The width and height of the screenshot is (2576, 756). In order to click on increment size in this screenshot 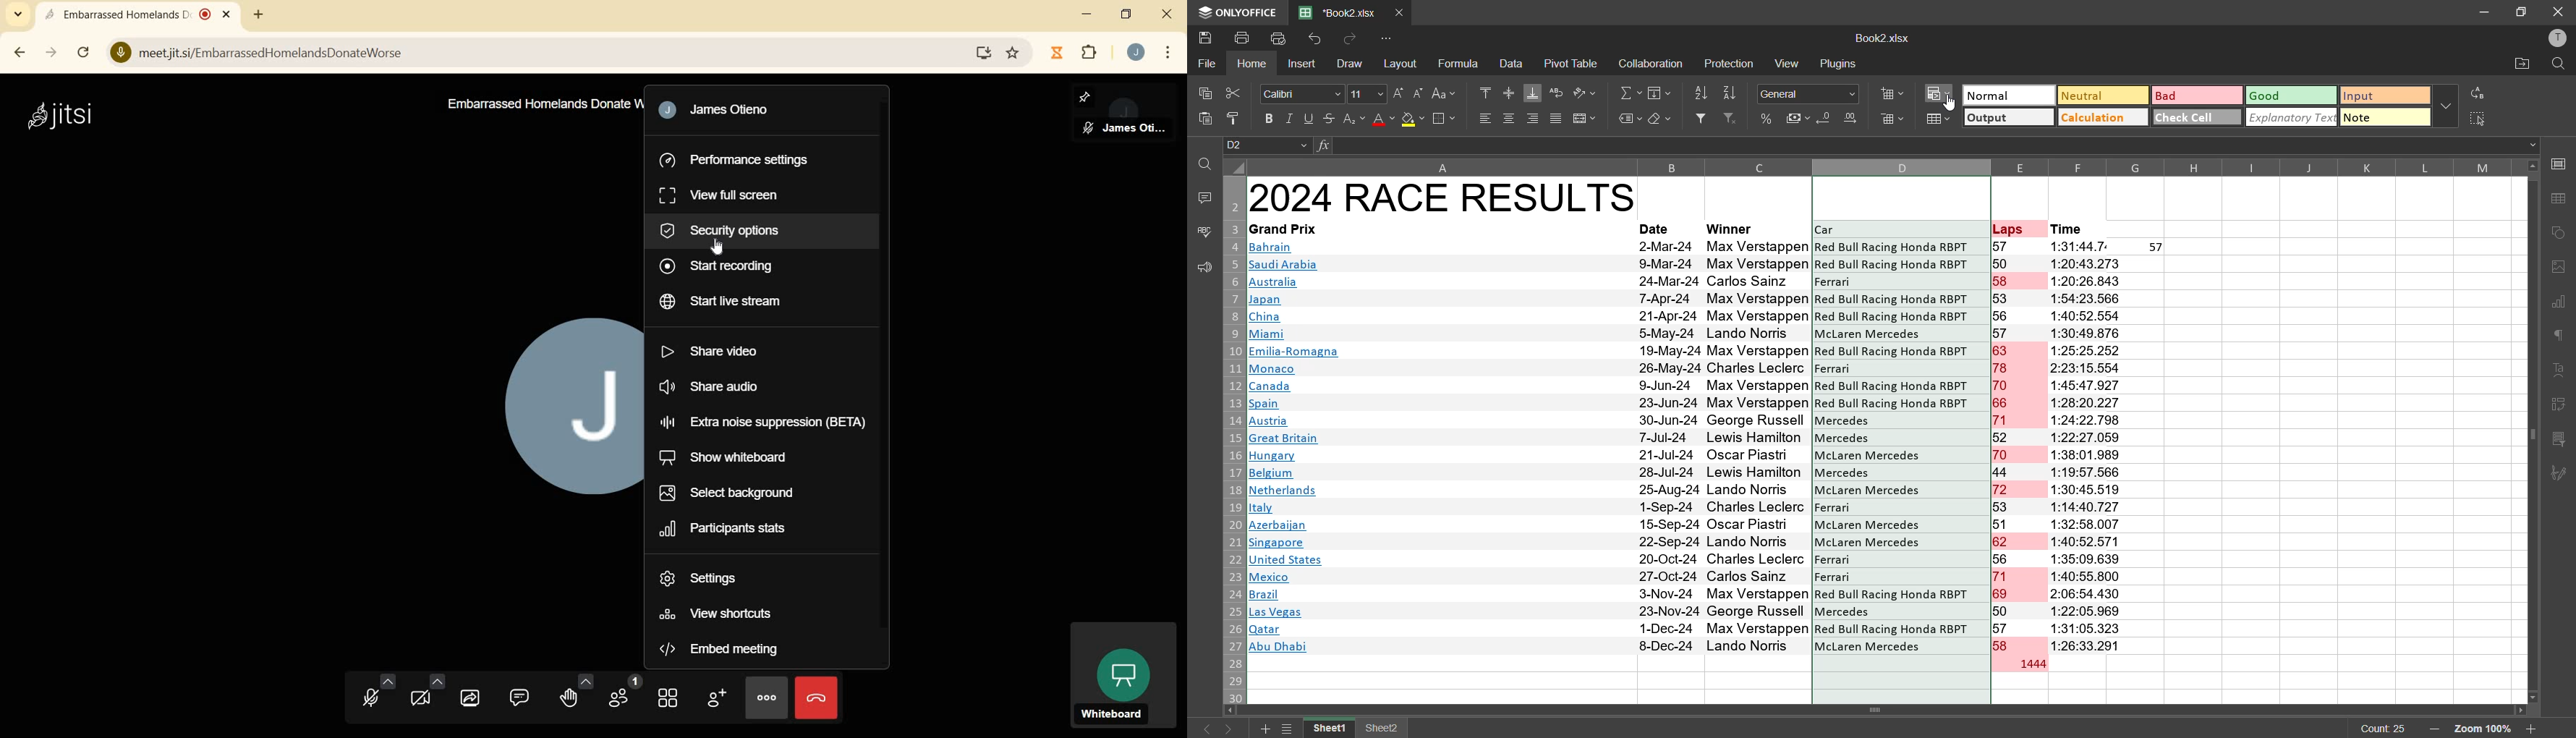, I will do `click(1398, 93)`.